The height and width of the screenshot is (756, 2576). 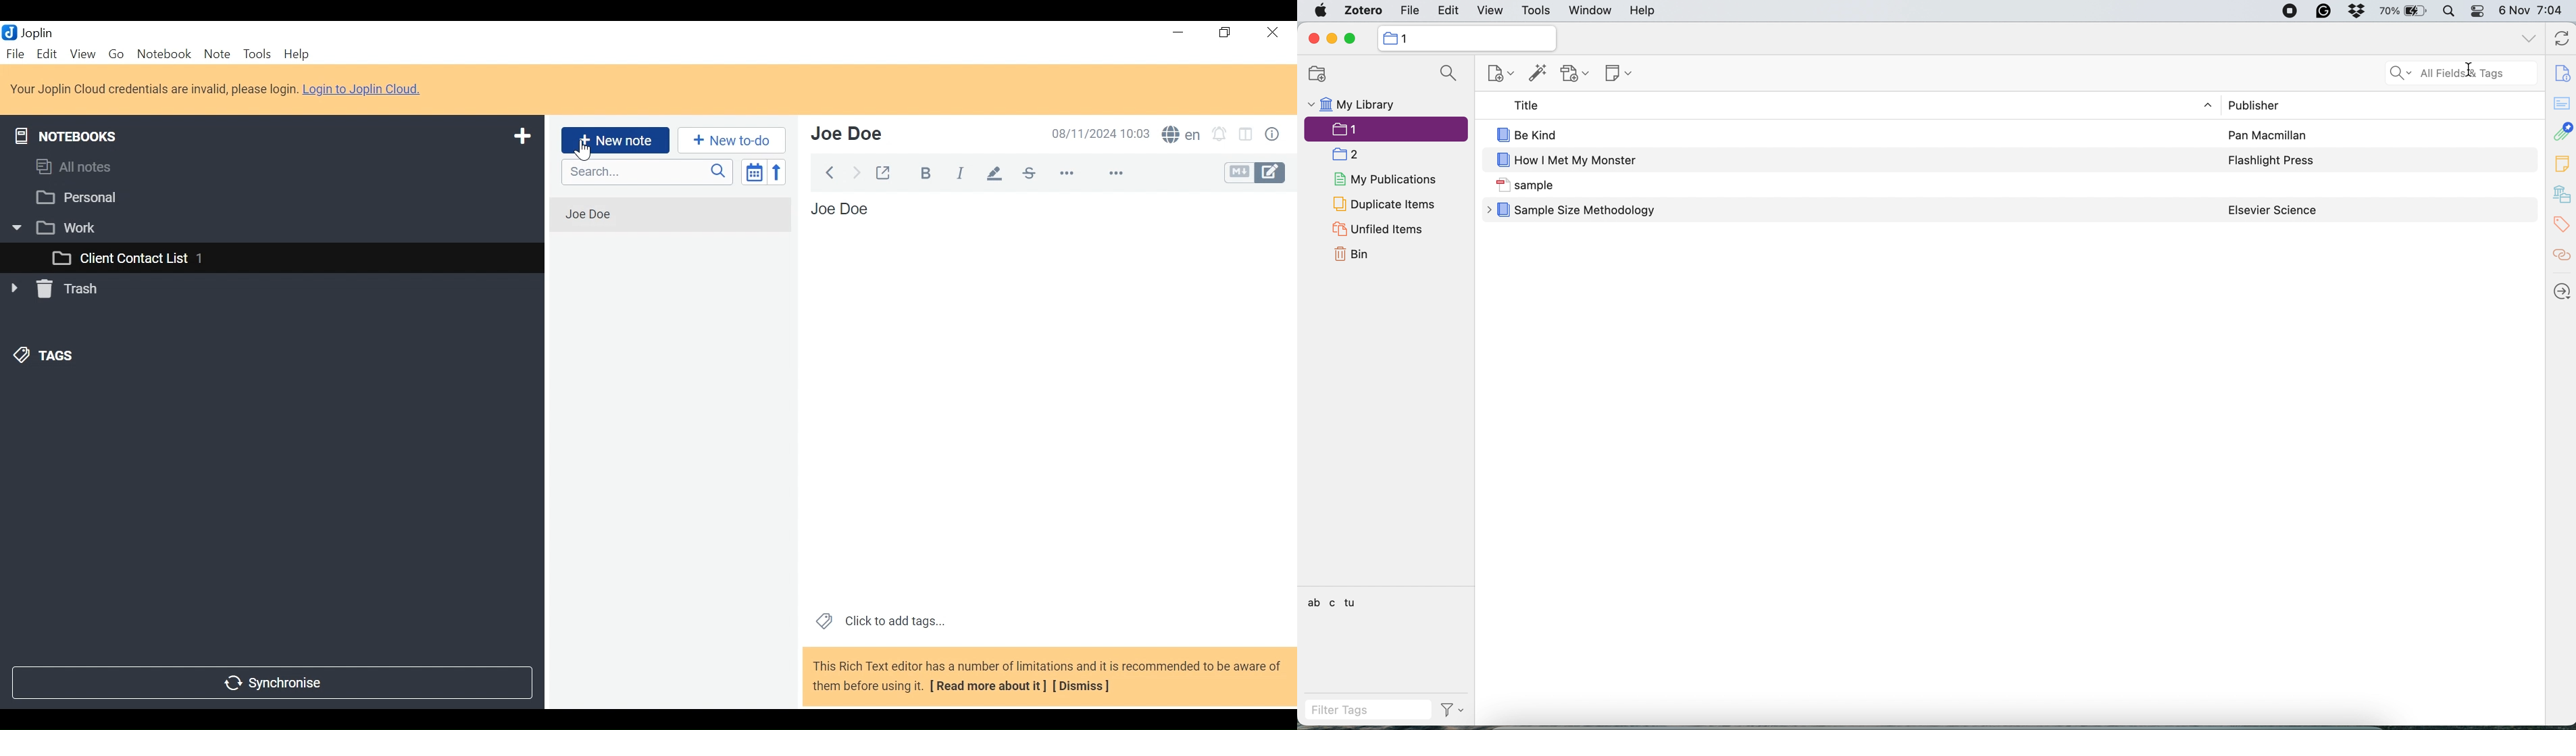 What do you see at coordinates (2269, 136) in the screenshot?
I see `Pan Macmillan` at bounding box center [2269, 136].